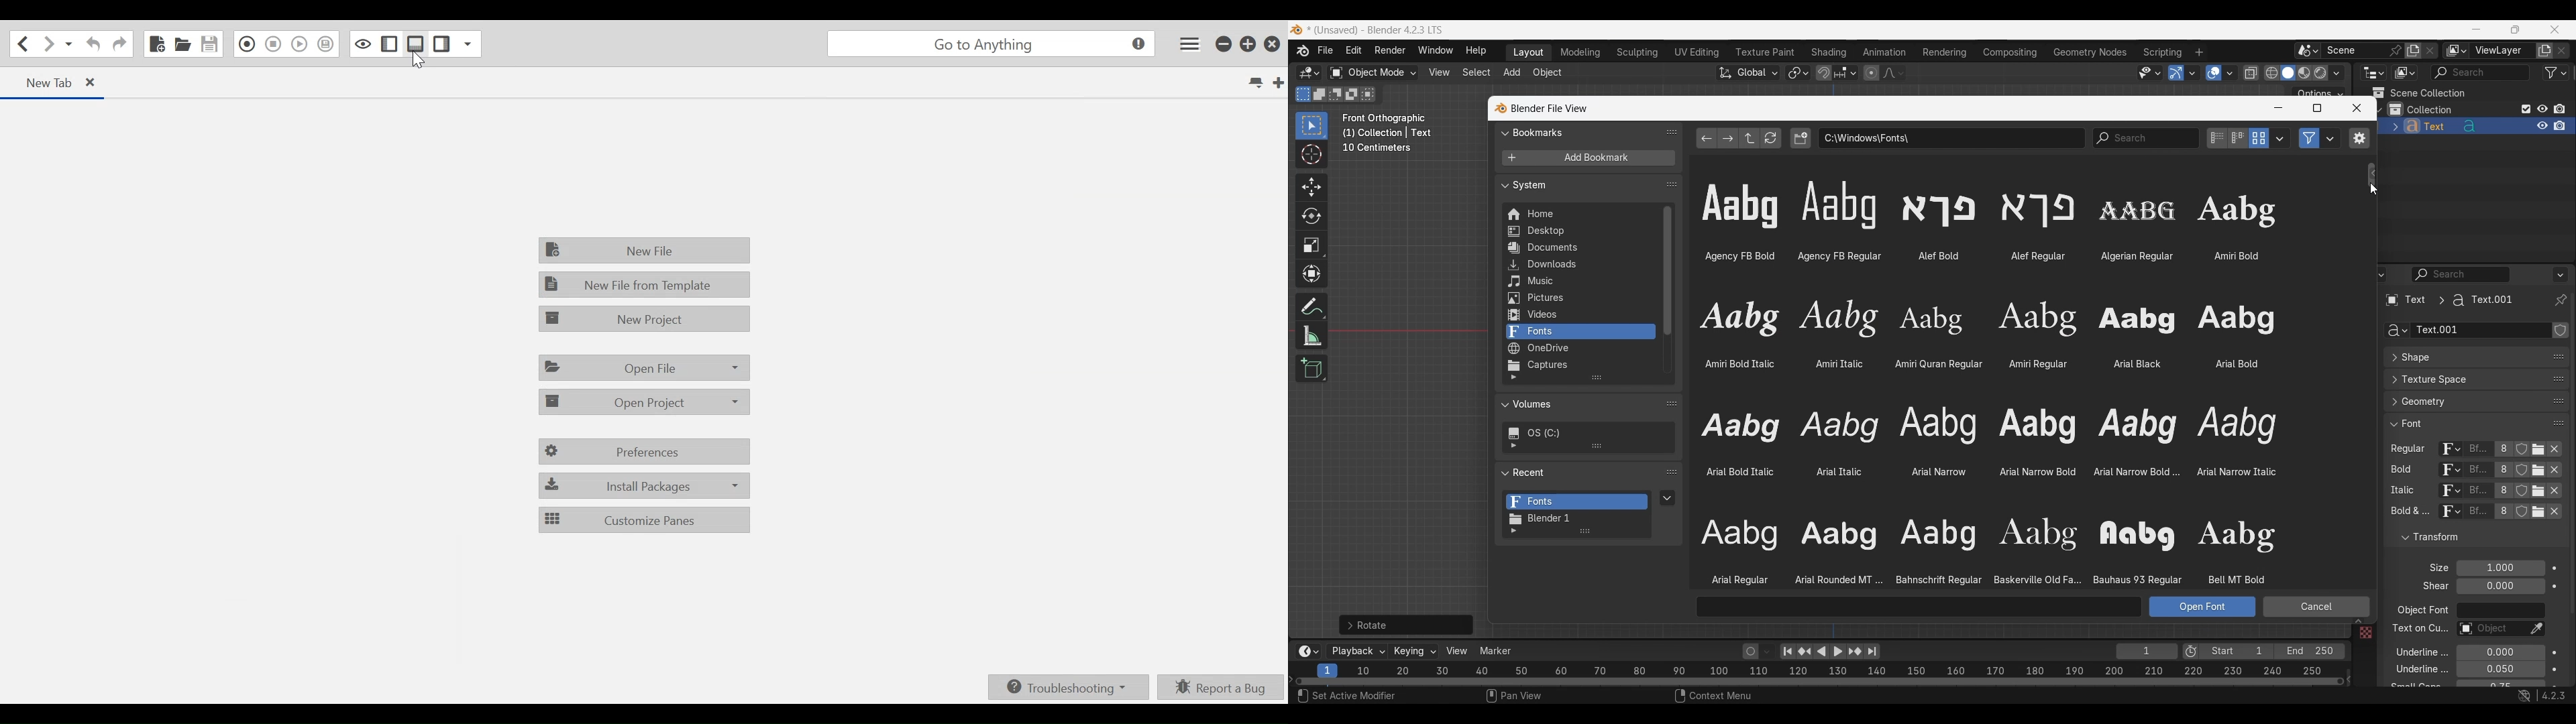 Image resolution: width=2576 pixels, height=728 pixels. What do you see at coordinates (2561, 331) in the screenshot?
I see `Change order in the list` at bounding box center [2561, 331].